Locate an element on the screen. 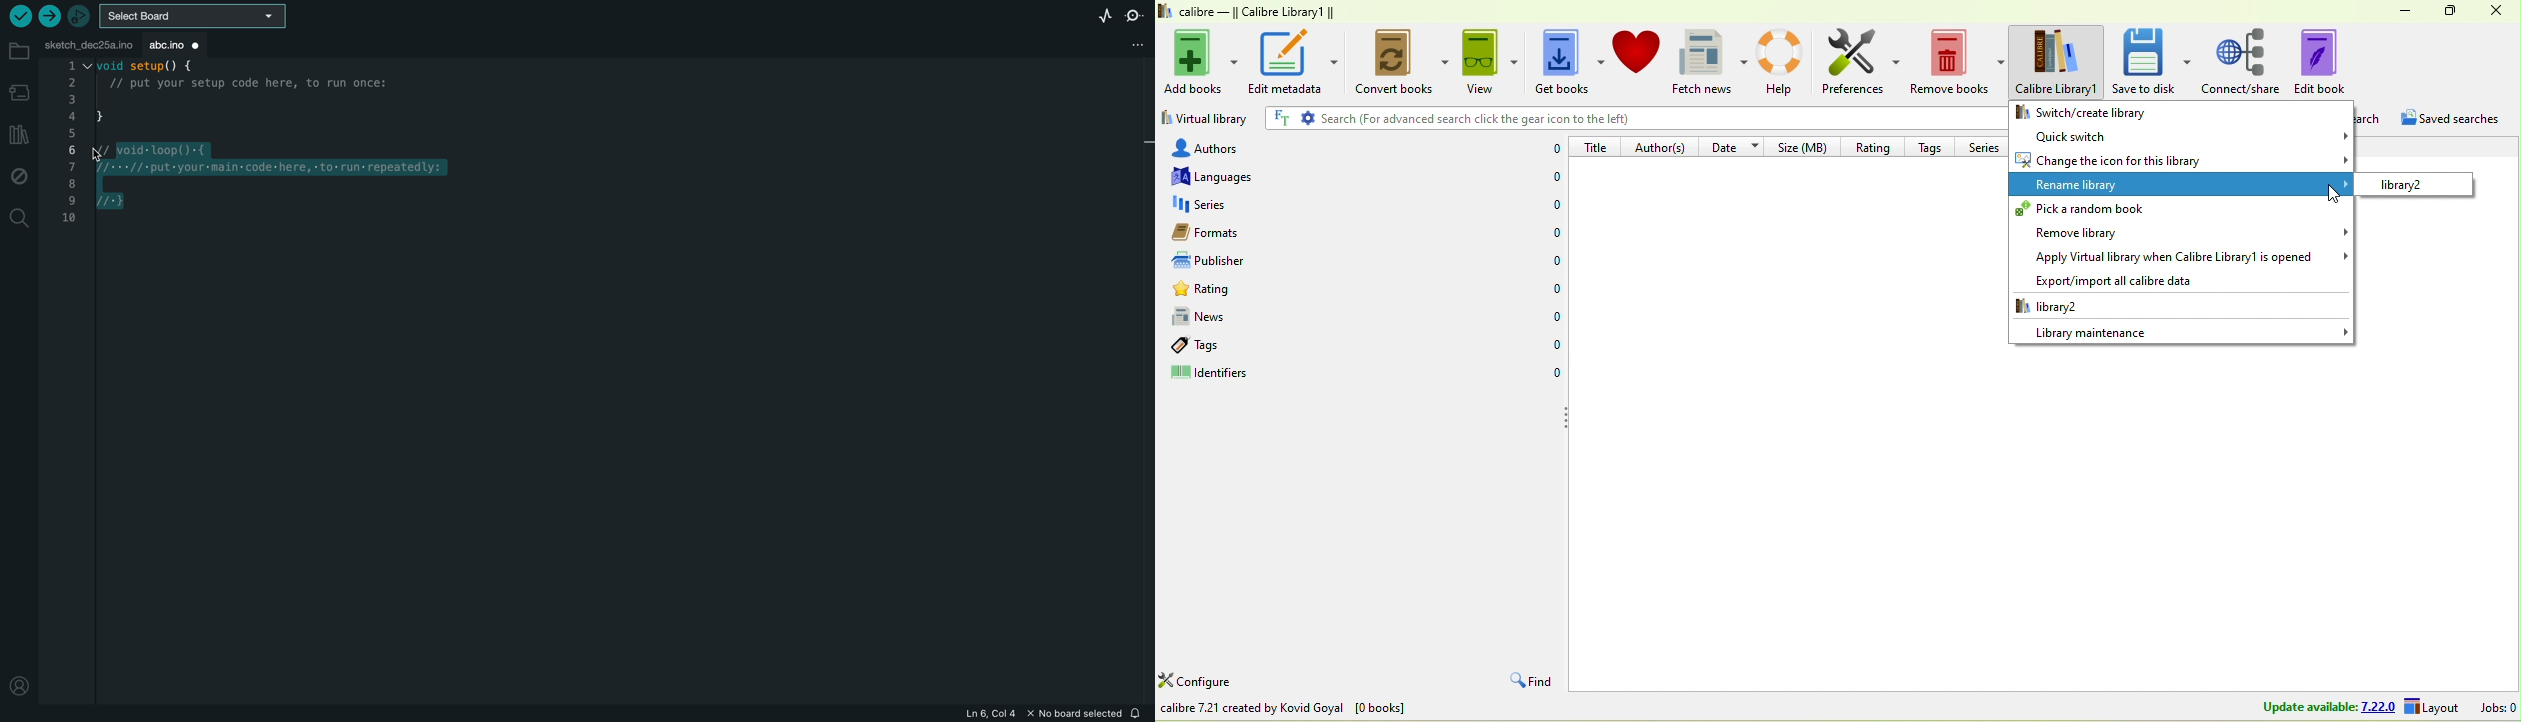 This screenshot has width=2548, height=728. 0 is located at coordinates (1549, 149).